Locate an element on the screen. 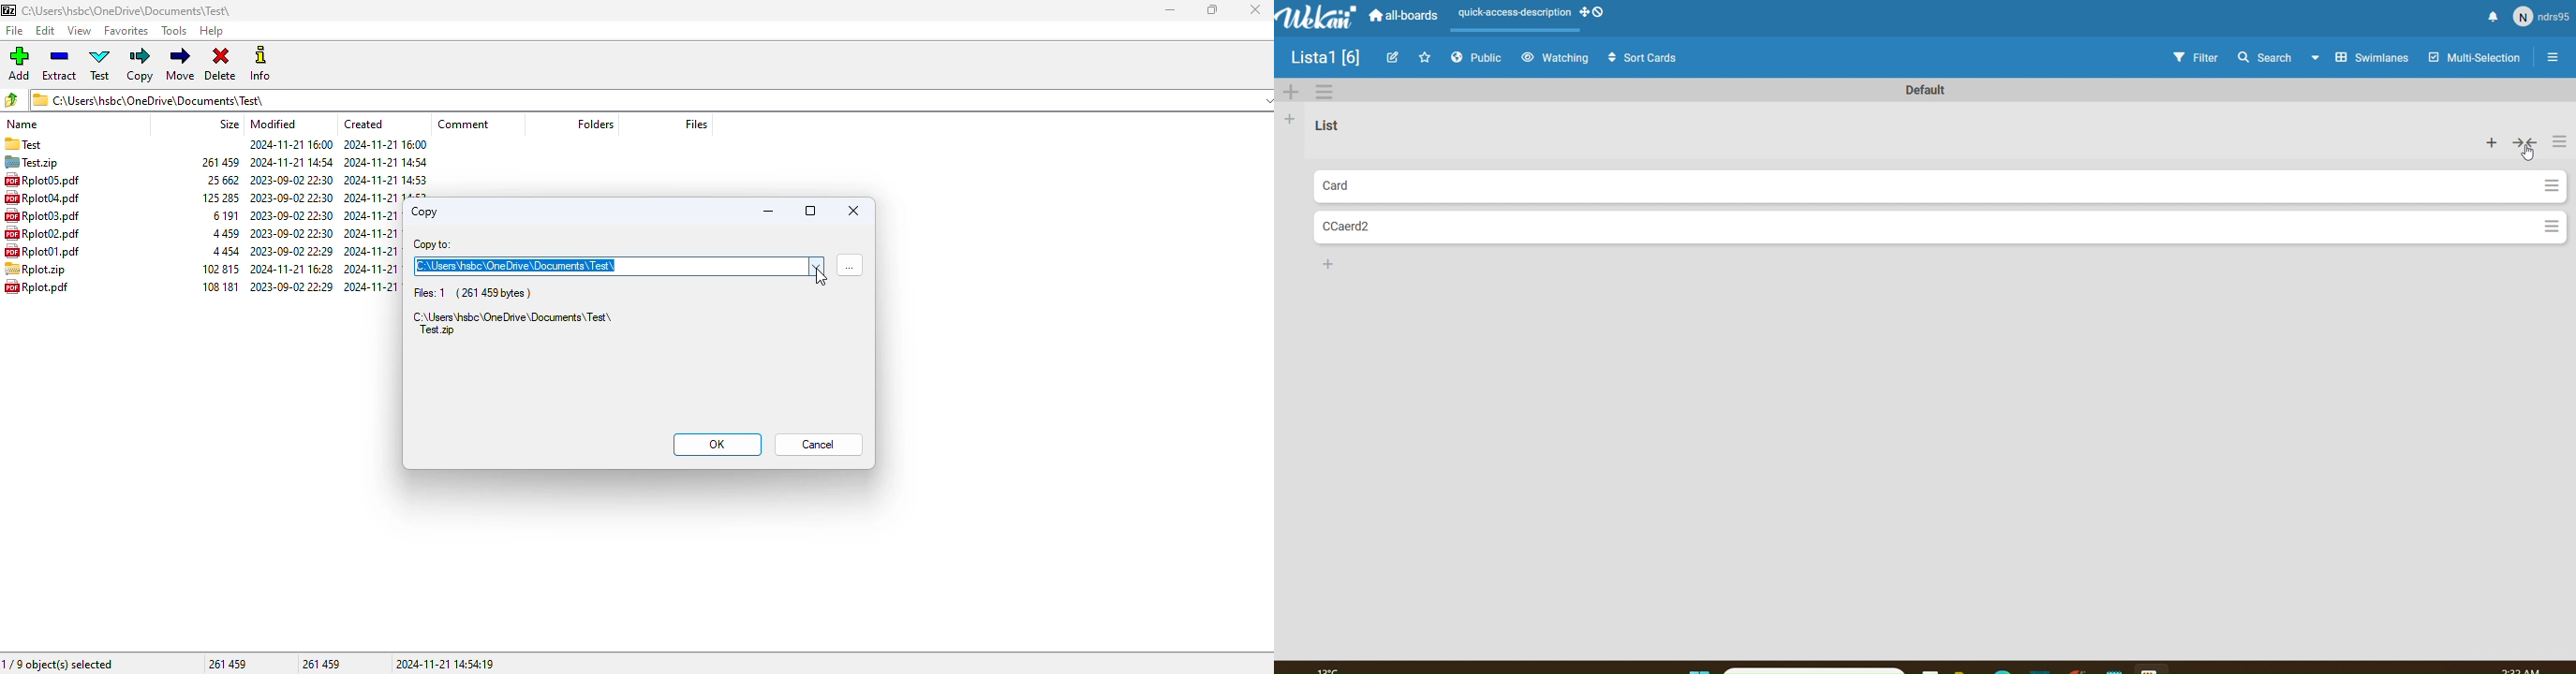 The height and width of the screenshot is (700, 2576). modified date & time is located at coordinates (290, 162).